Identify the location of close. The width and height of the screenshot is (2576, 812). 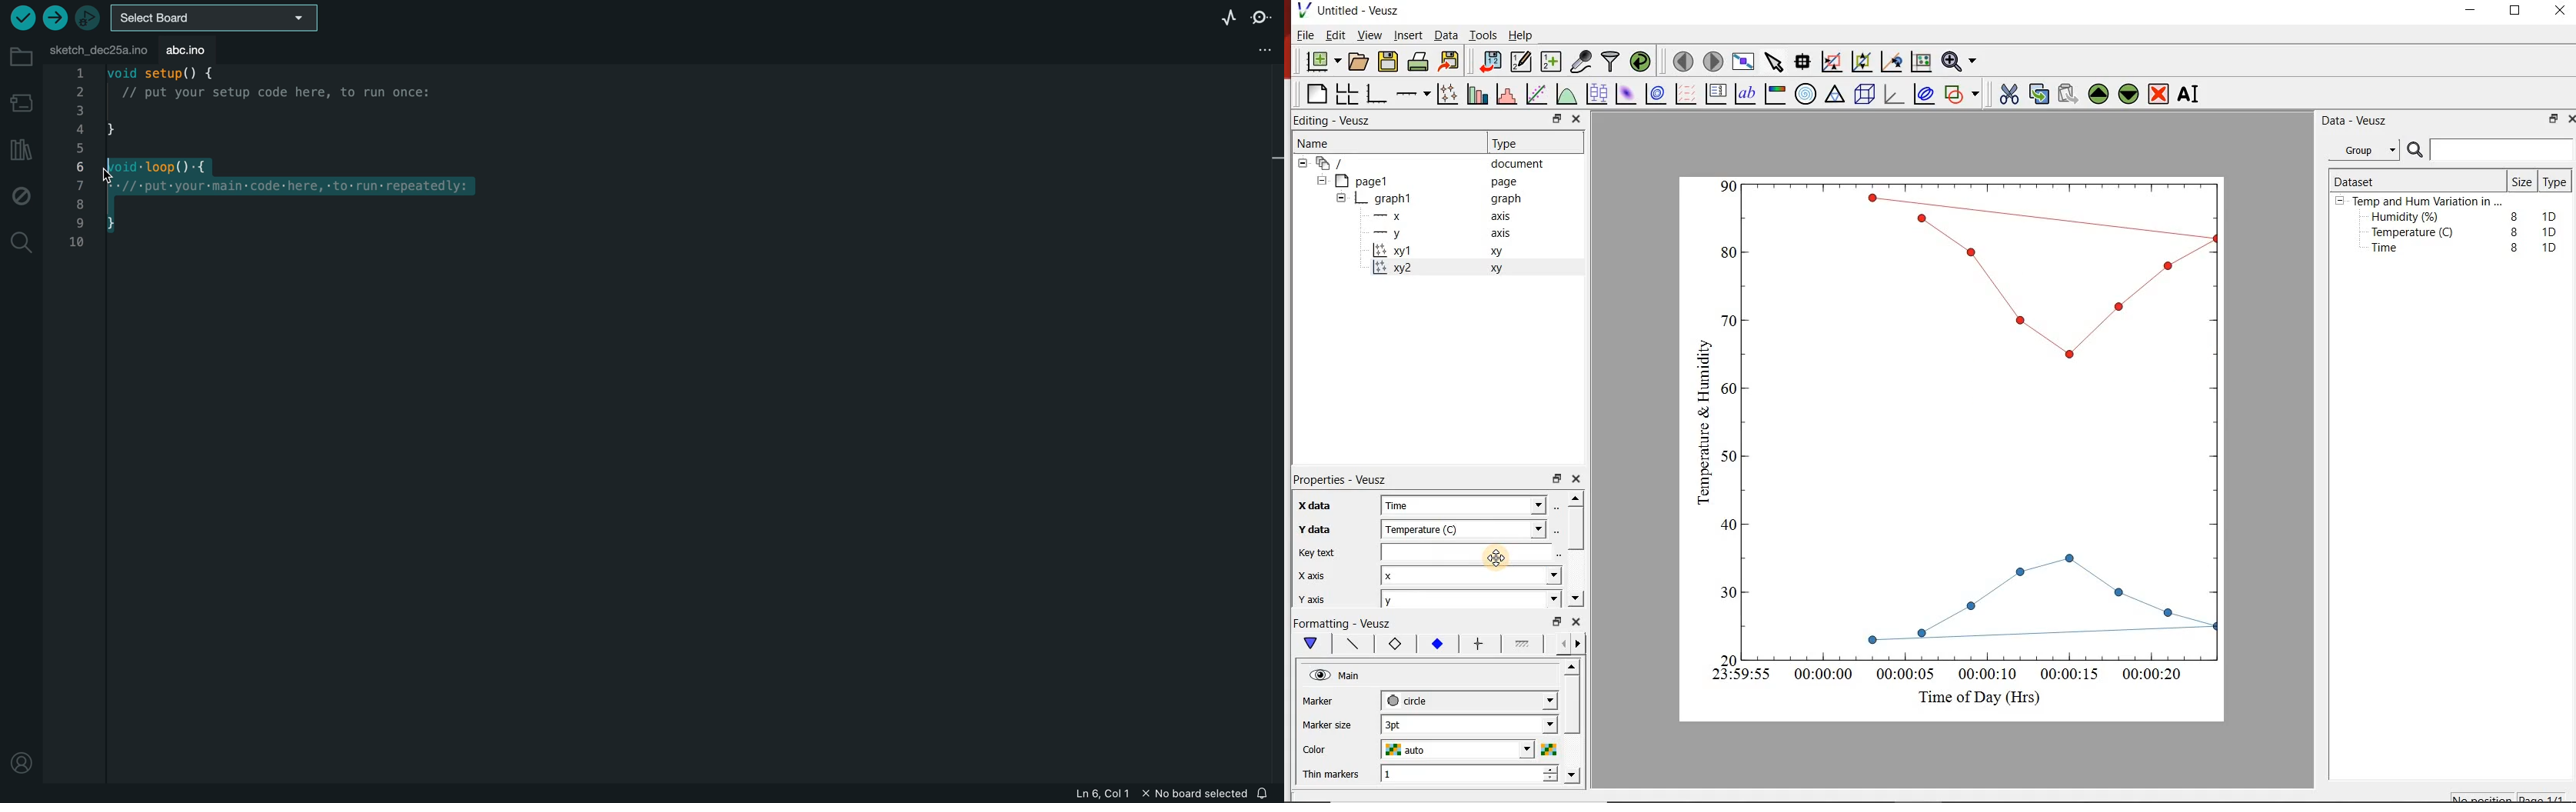
(1578, 623).